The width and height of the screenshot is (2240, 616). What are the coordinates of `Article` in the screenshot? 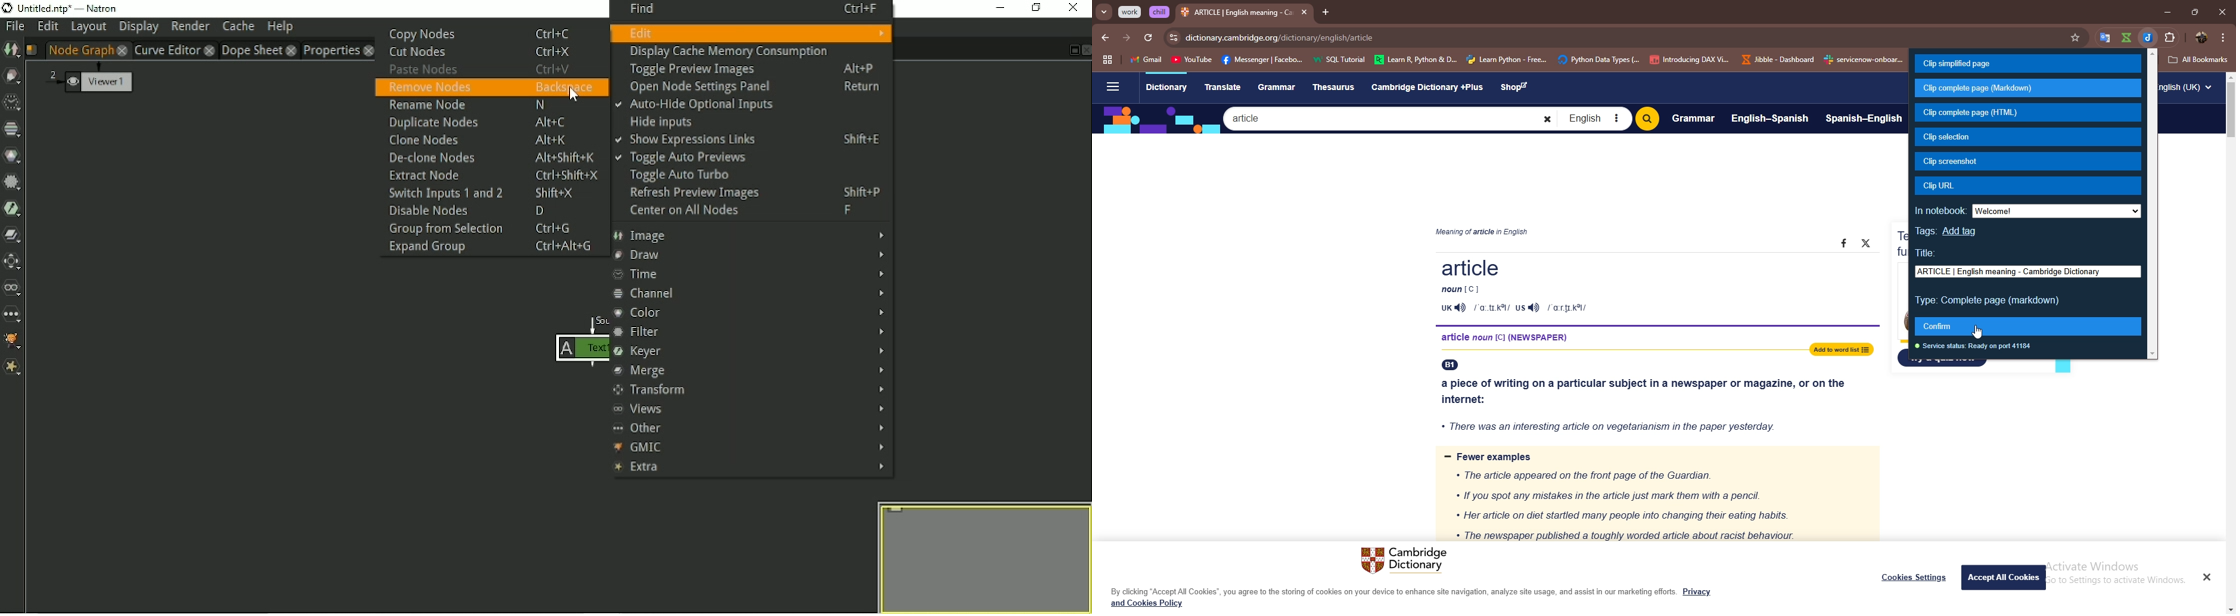 It's located at (1647, 287).